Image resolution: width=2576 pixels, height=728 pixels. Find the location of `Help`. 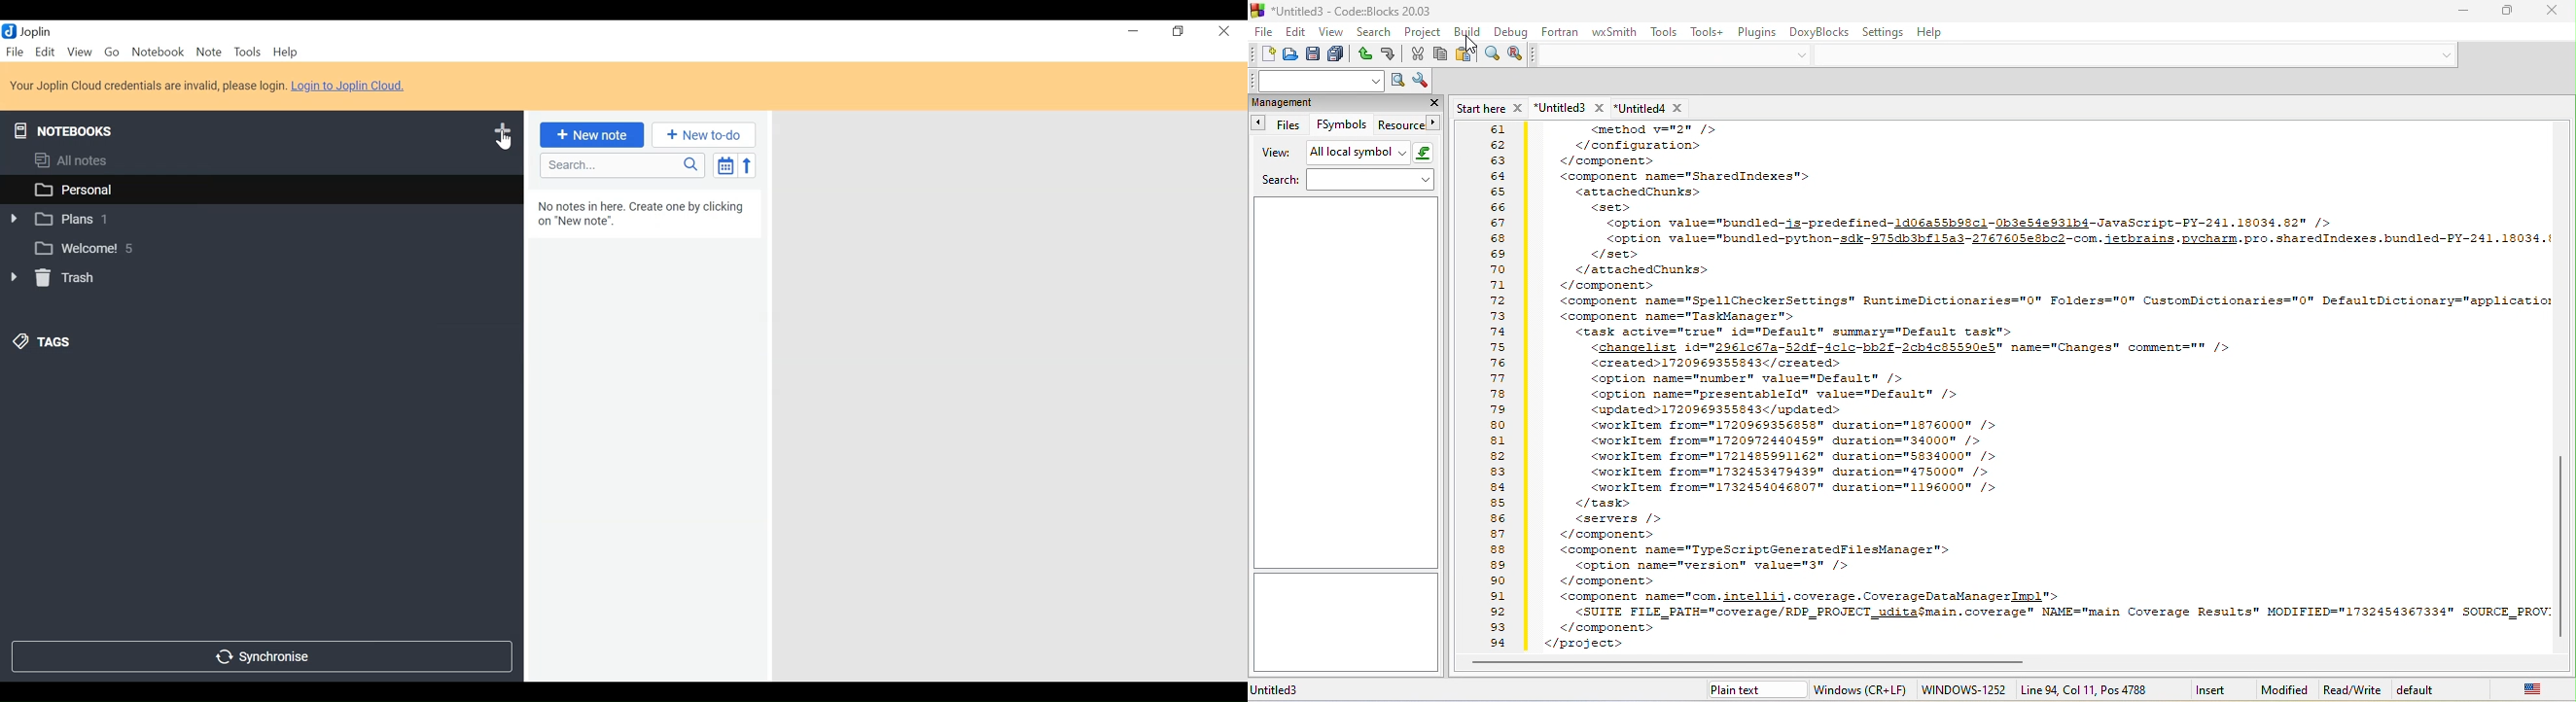

Help is located at coordinates (283, 51).